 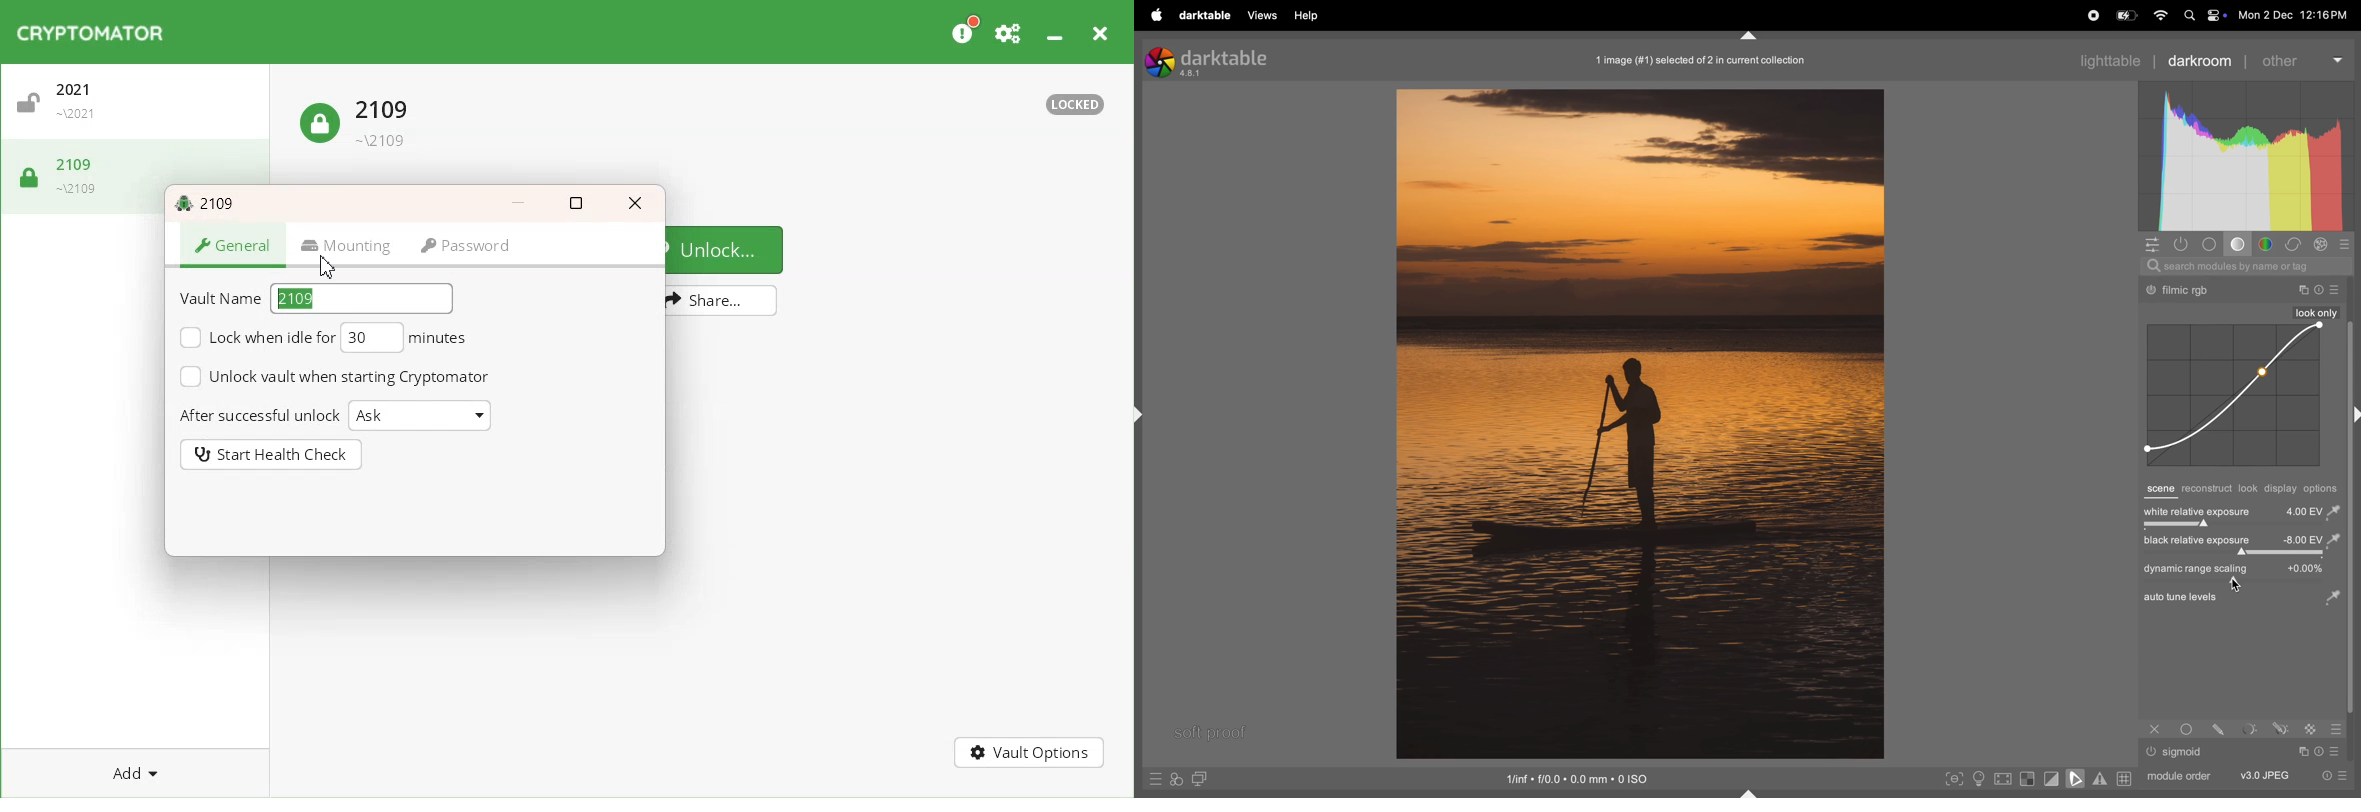 What do you see at coordinates (2159, 16) in the screenshot?
I see `wifi` at bounding box center [2159, 16].